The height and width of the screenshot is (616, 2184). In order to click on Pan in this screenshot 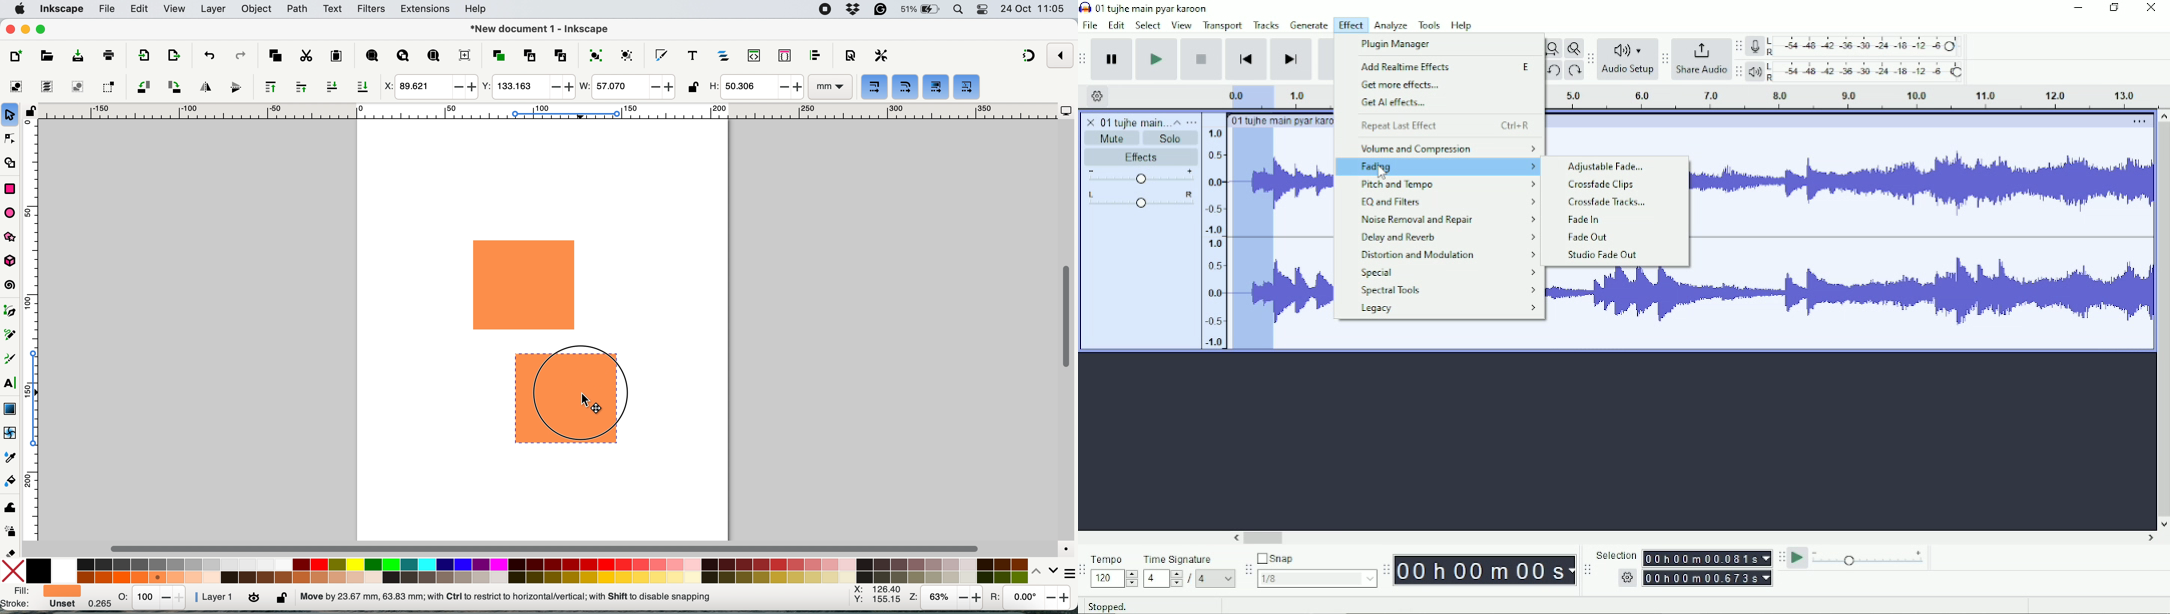, I will do `click(1140, 201)`.